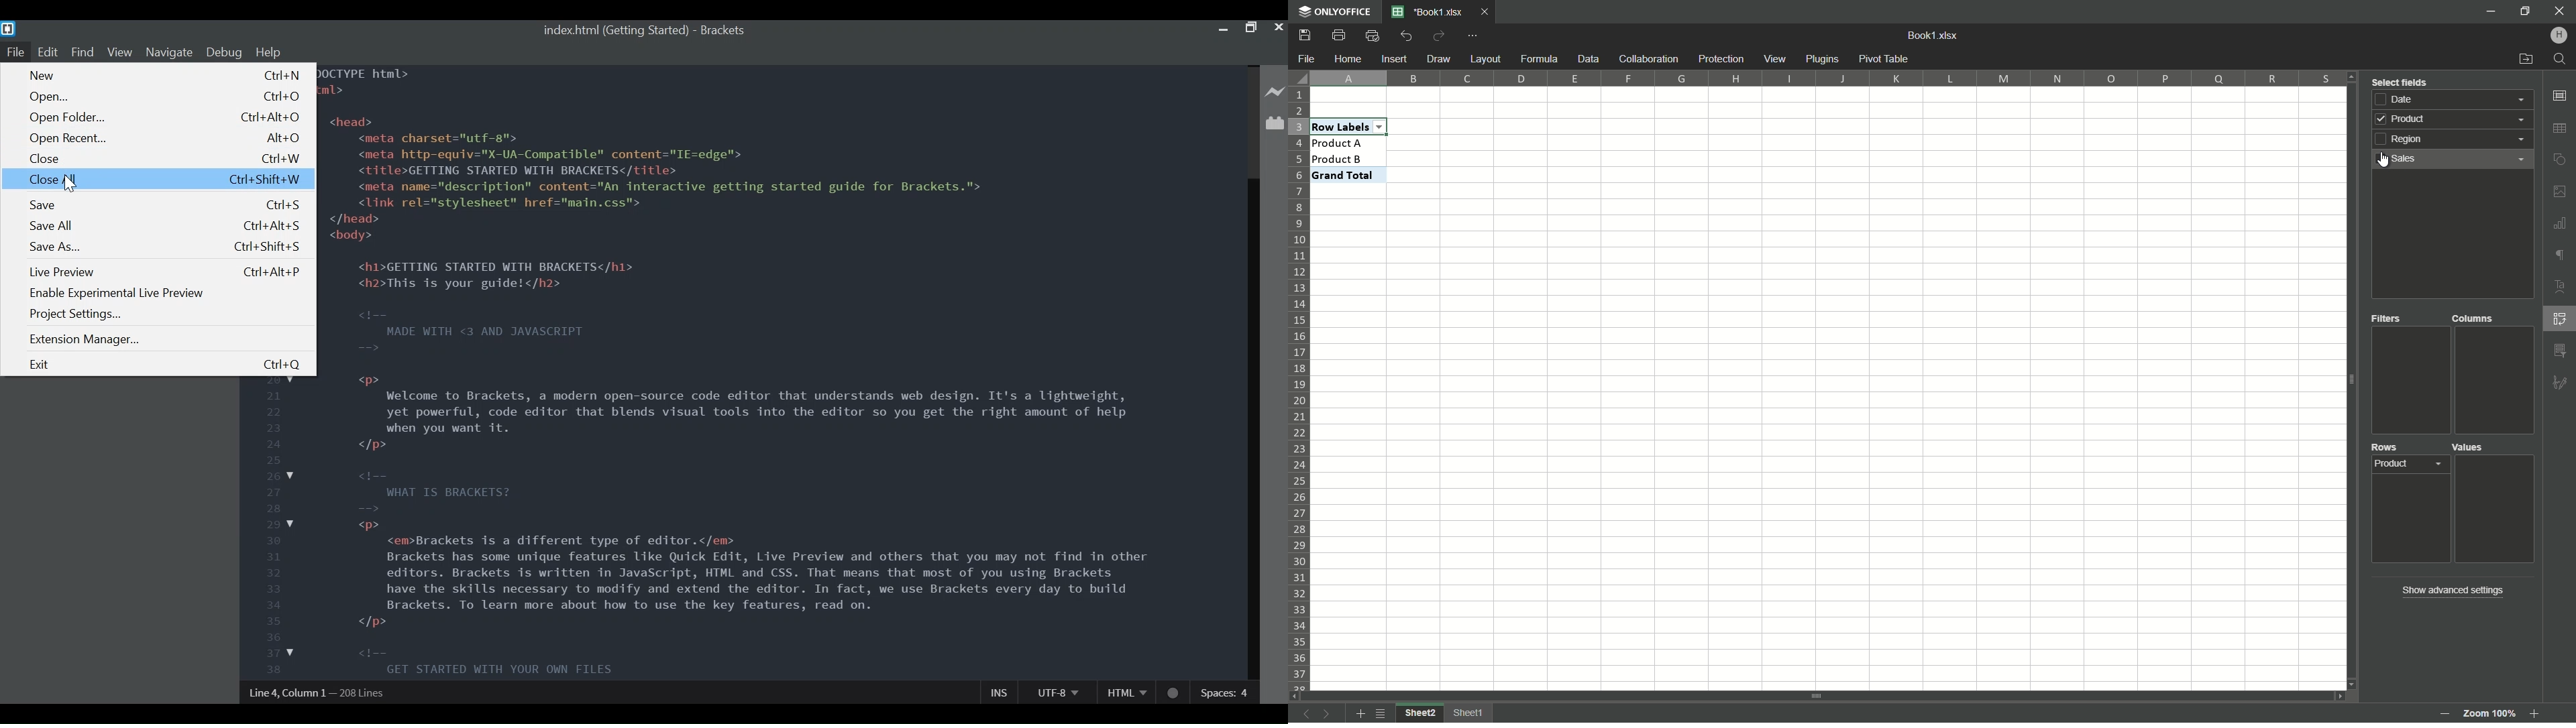  I want to click on Project Settings, so click(76, 314).